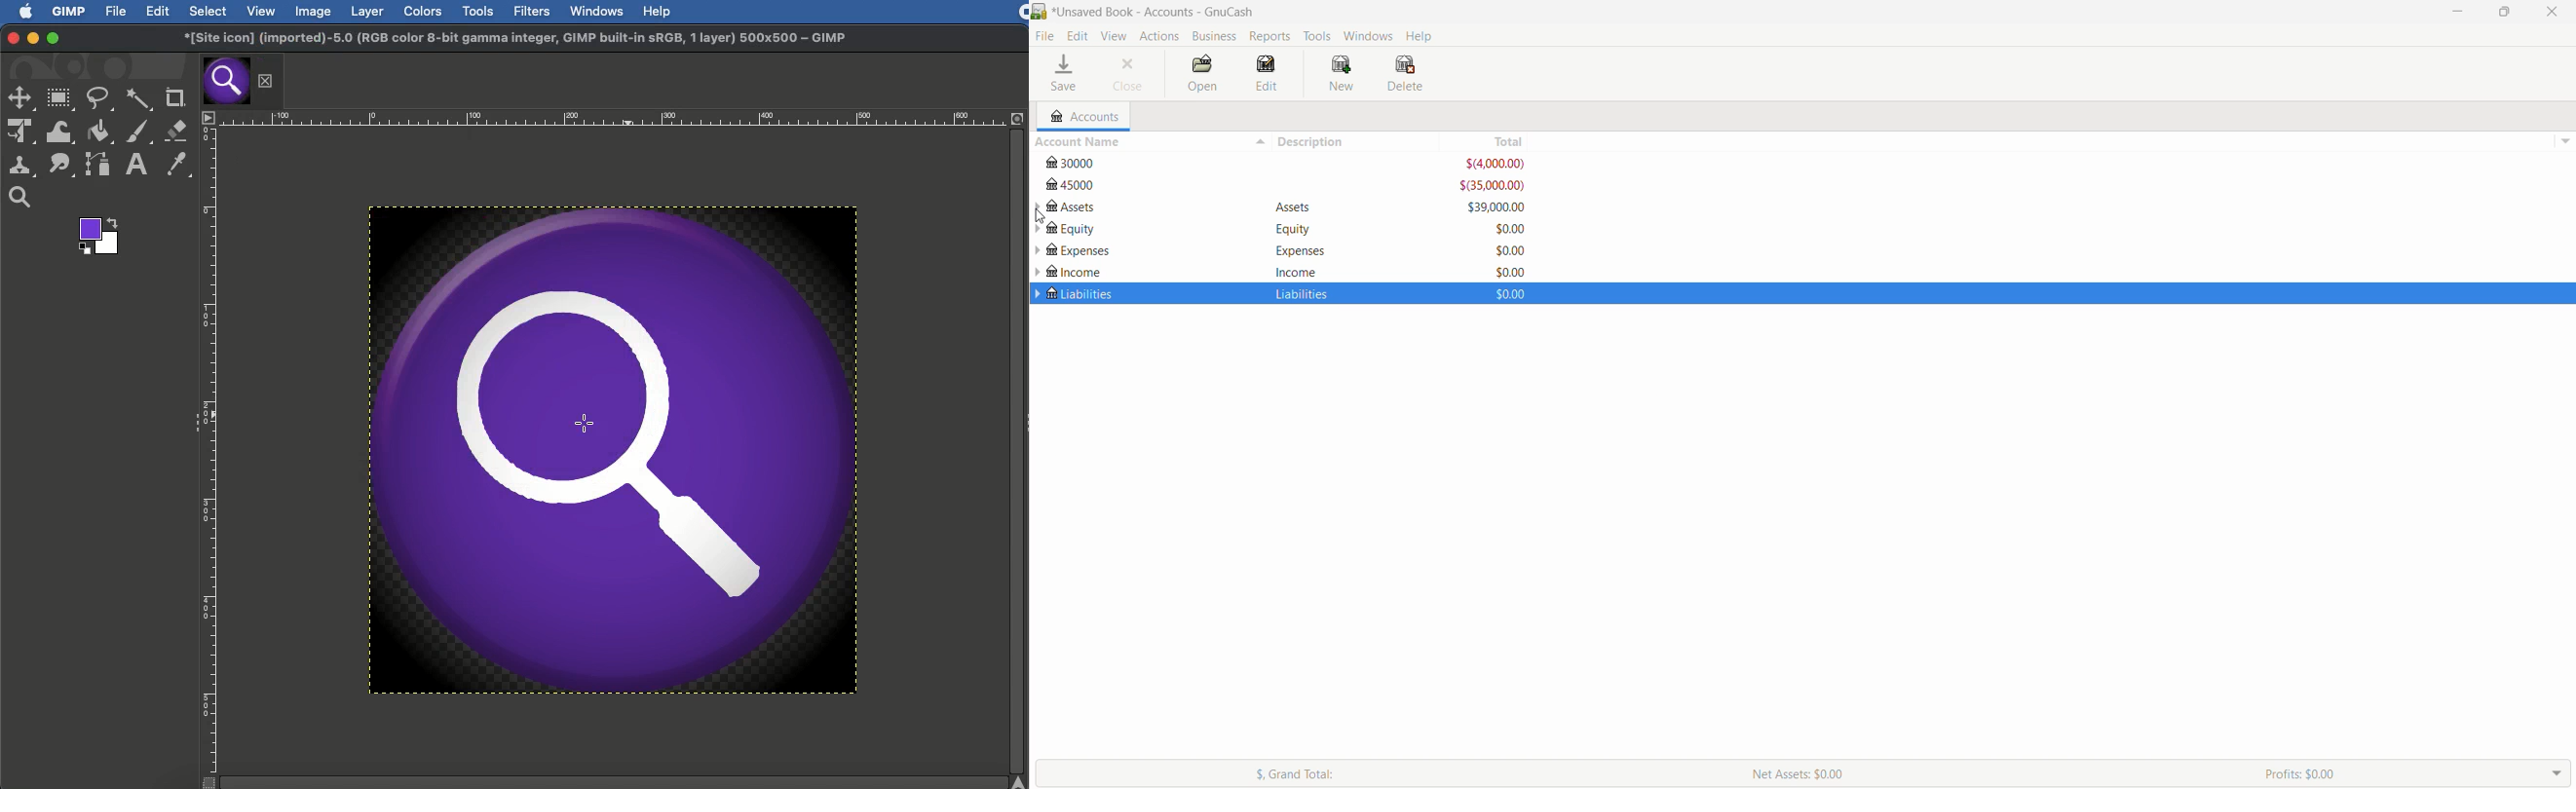  I want to click on Magnify, so click(19, 199).